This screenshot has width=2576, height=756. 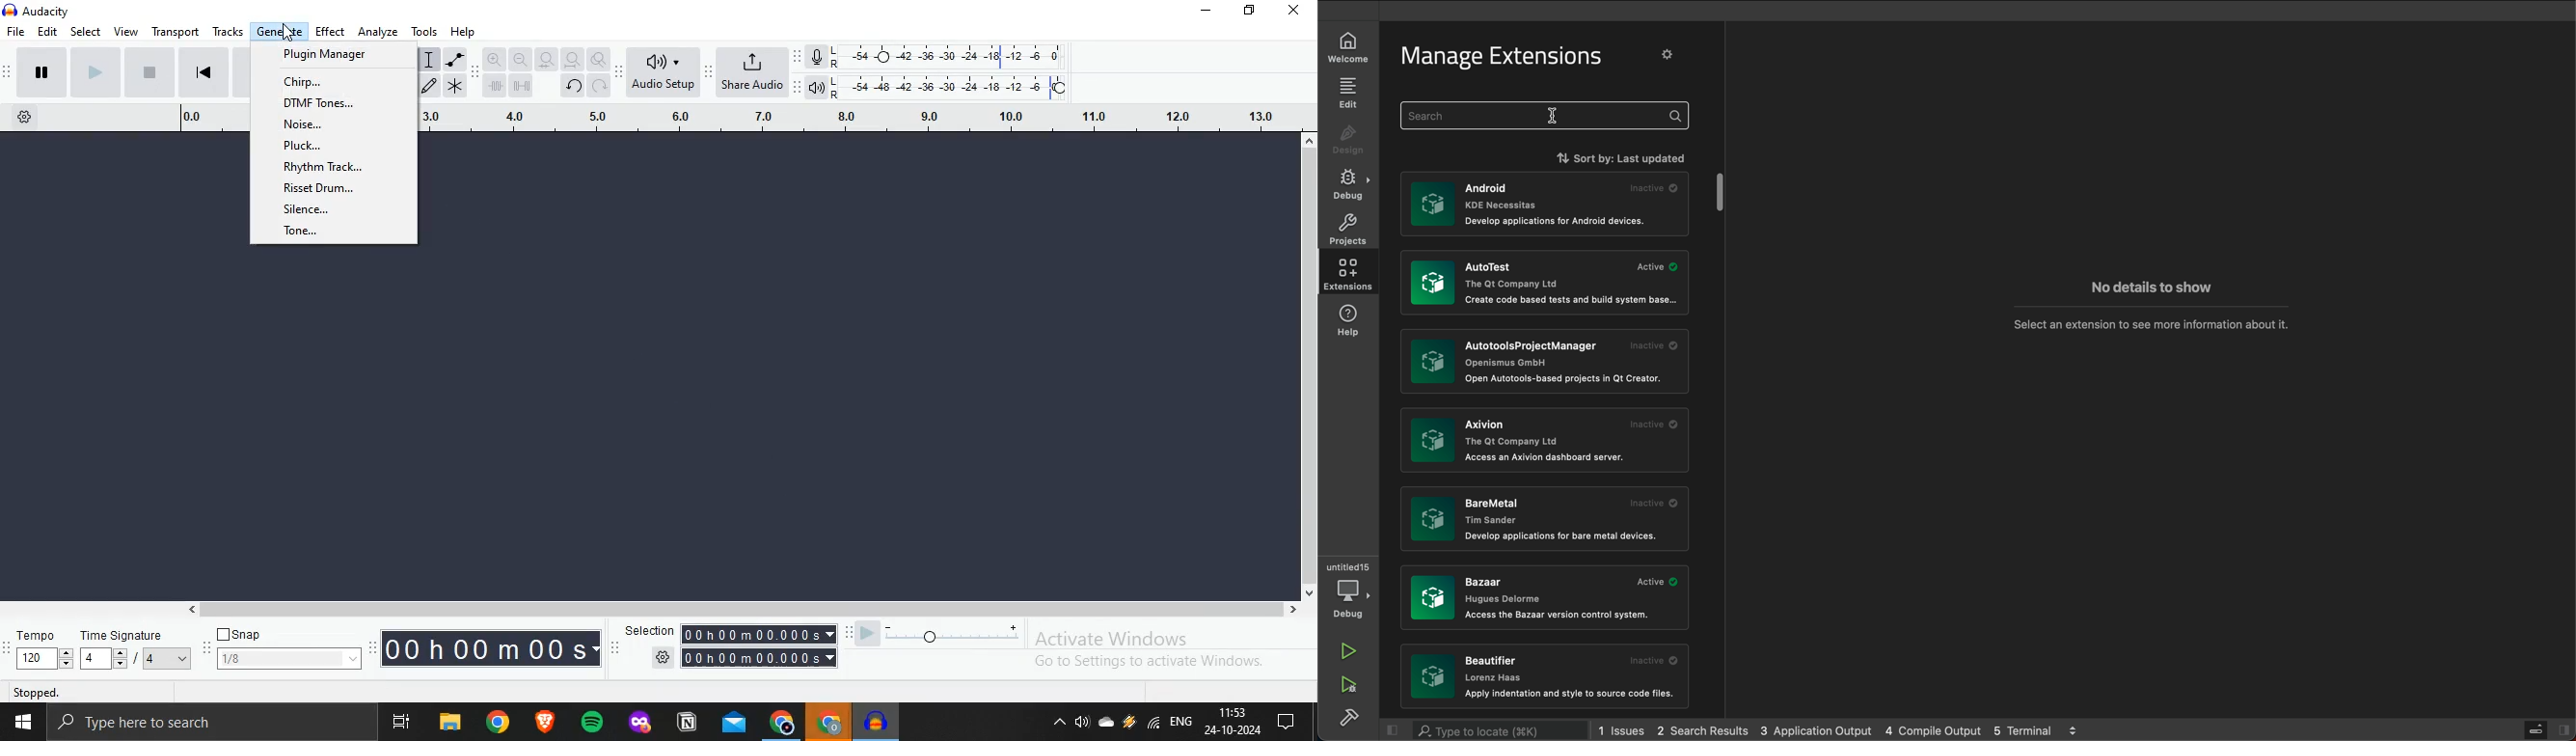 What do you see at coordinates (735, 726) in the screenshot?
I see `Outlook` at bounding box center [735, 726].